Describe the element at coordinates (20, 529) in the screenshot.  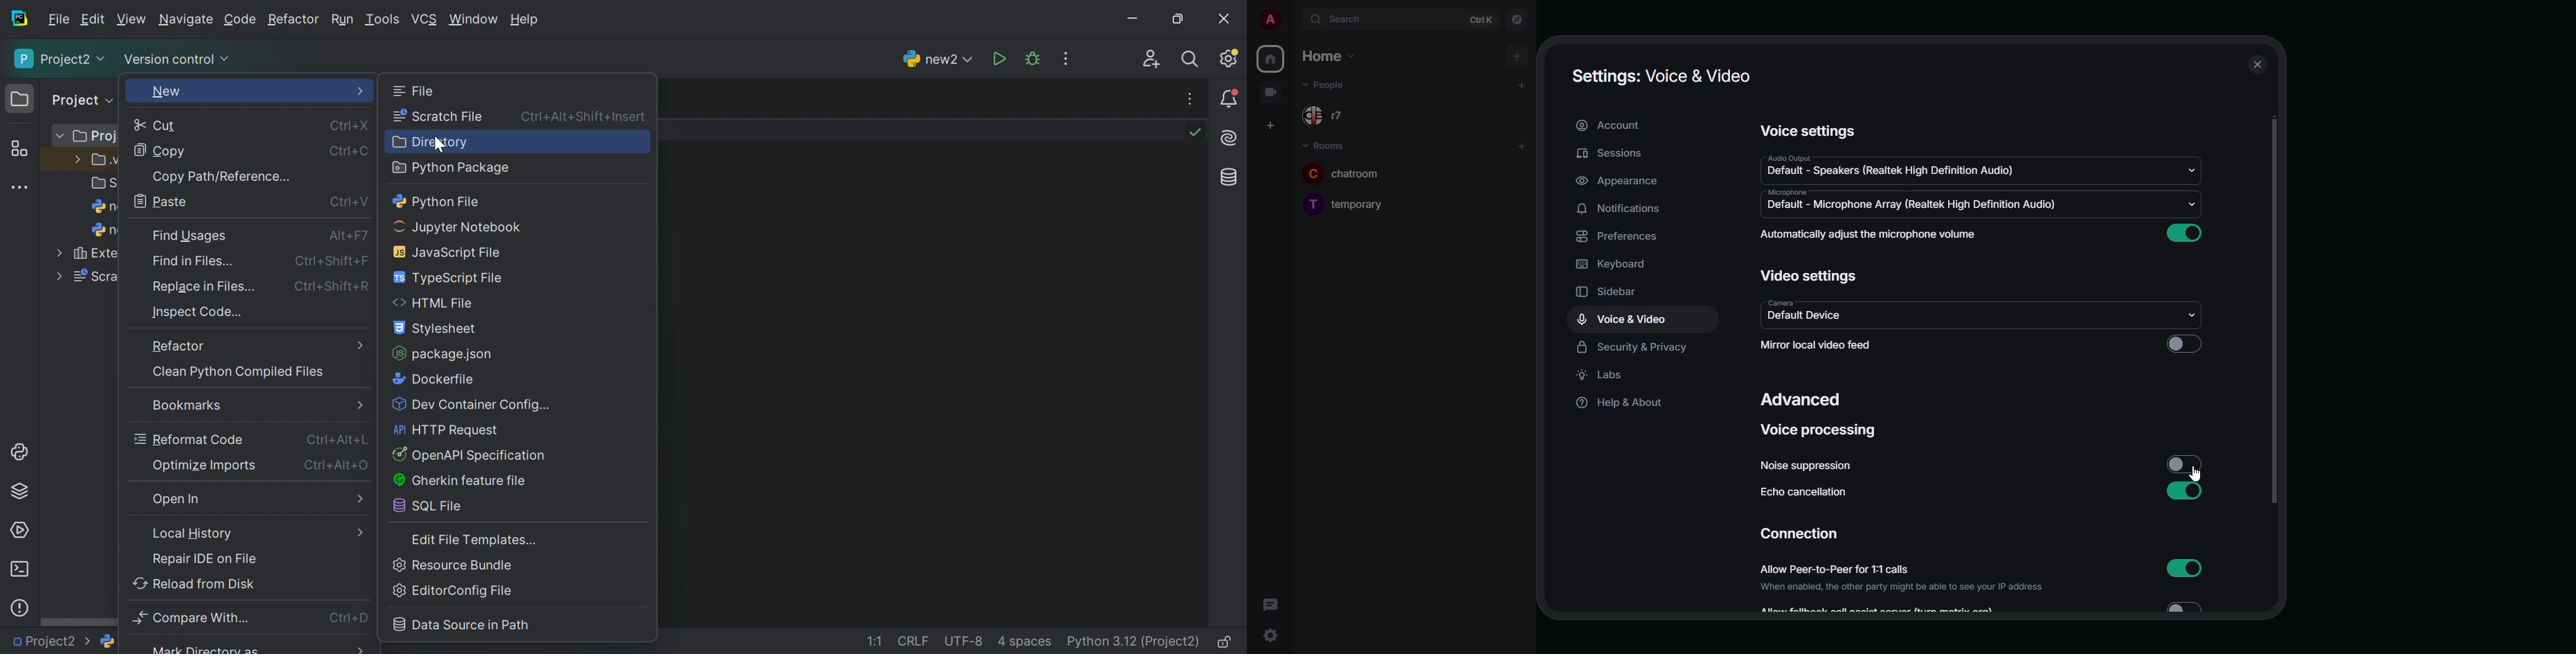
I see `Services` at that location.